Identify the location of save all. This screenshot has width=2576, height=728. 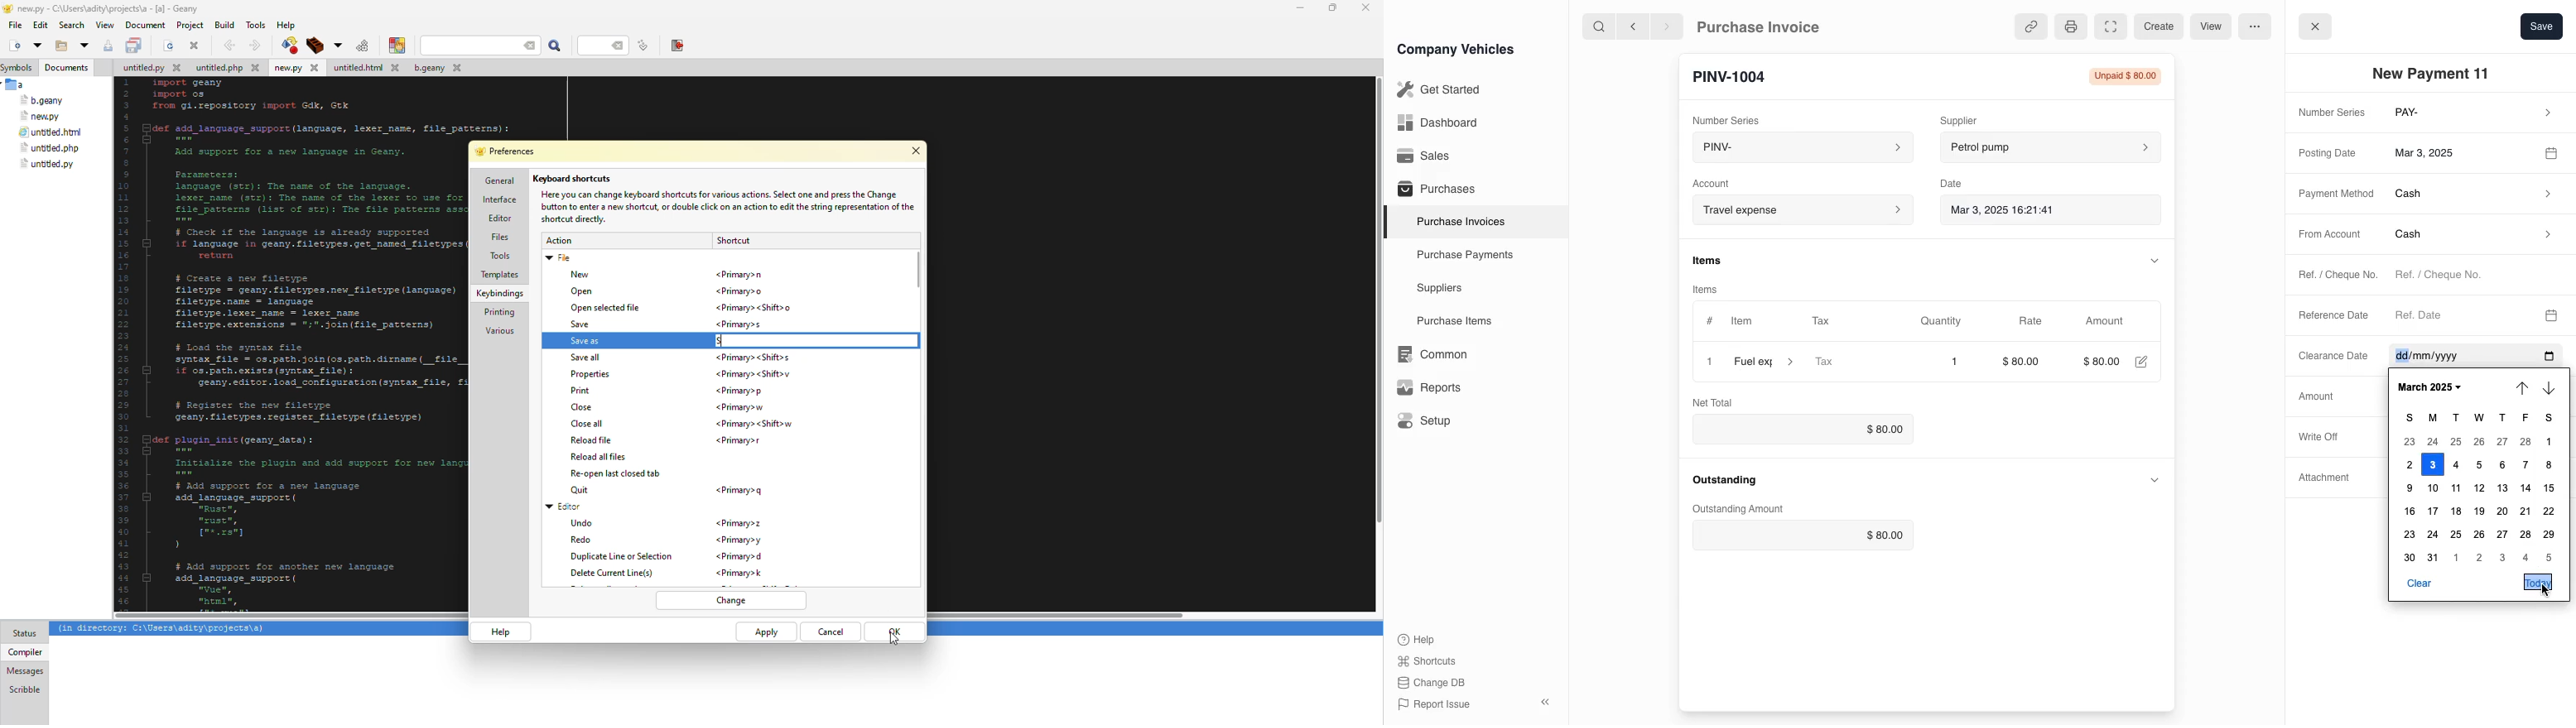
(587, 357).